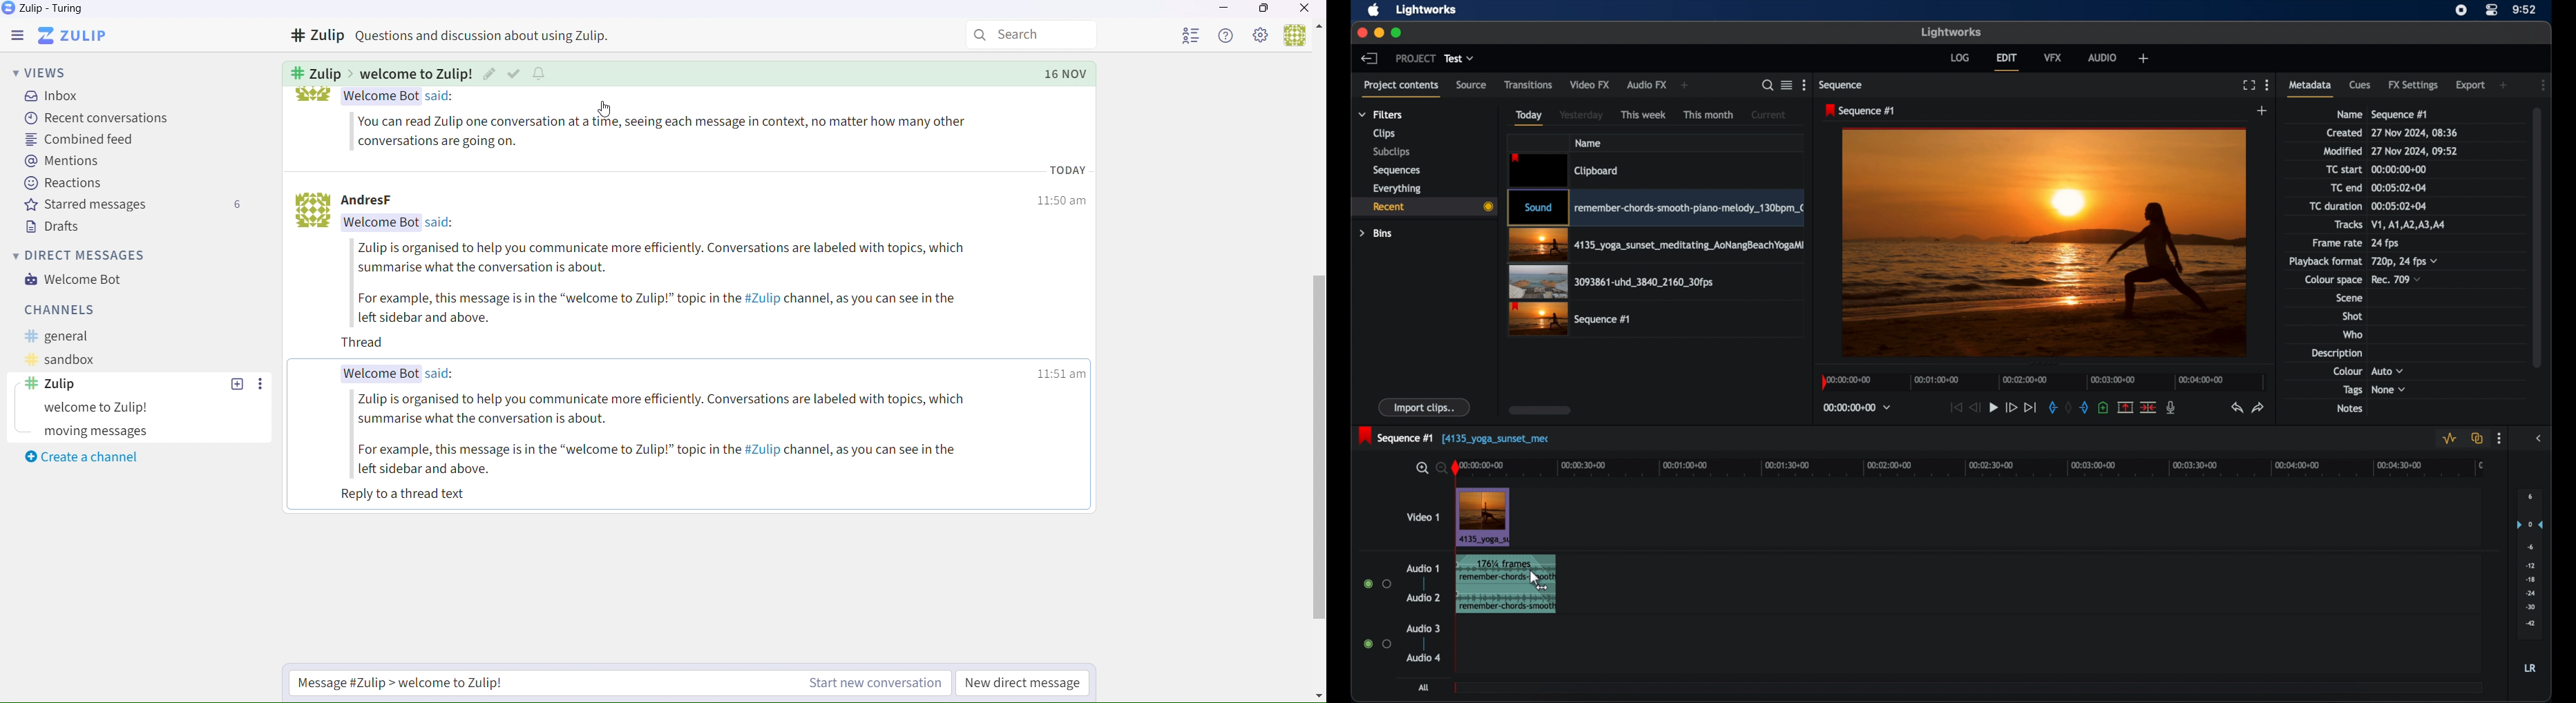 This screenshot has width=2576, height=728. What do you see at coordinates (1265, 11) in the screenshot?
I see `Box` at bounding box center [1265, 11].